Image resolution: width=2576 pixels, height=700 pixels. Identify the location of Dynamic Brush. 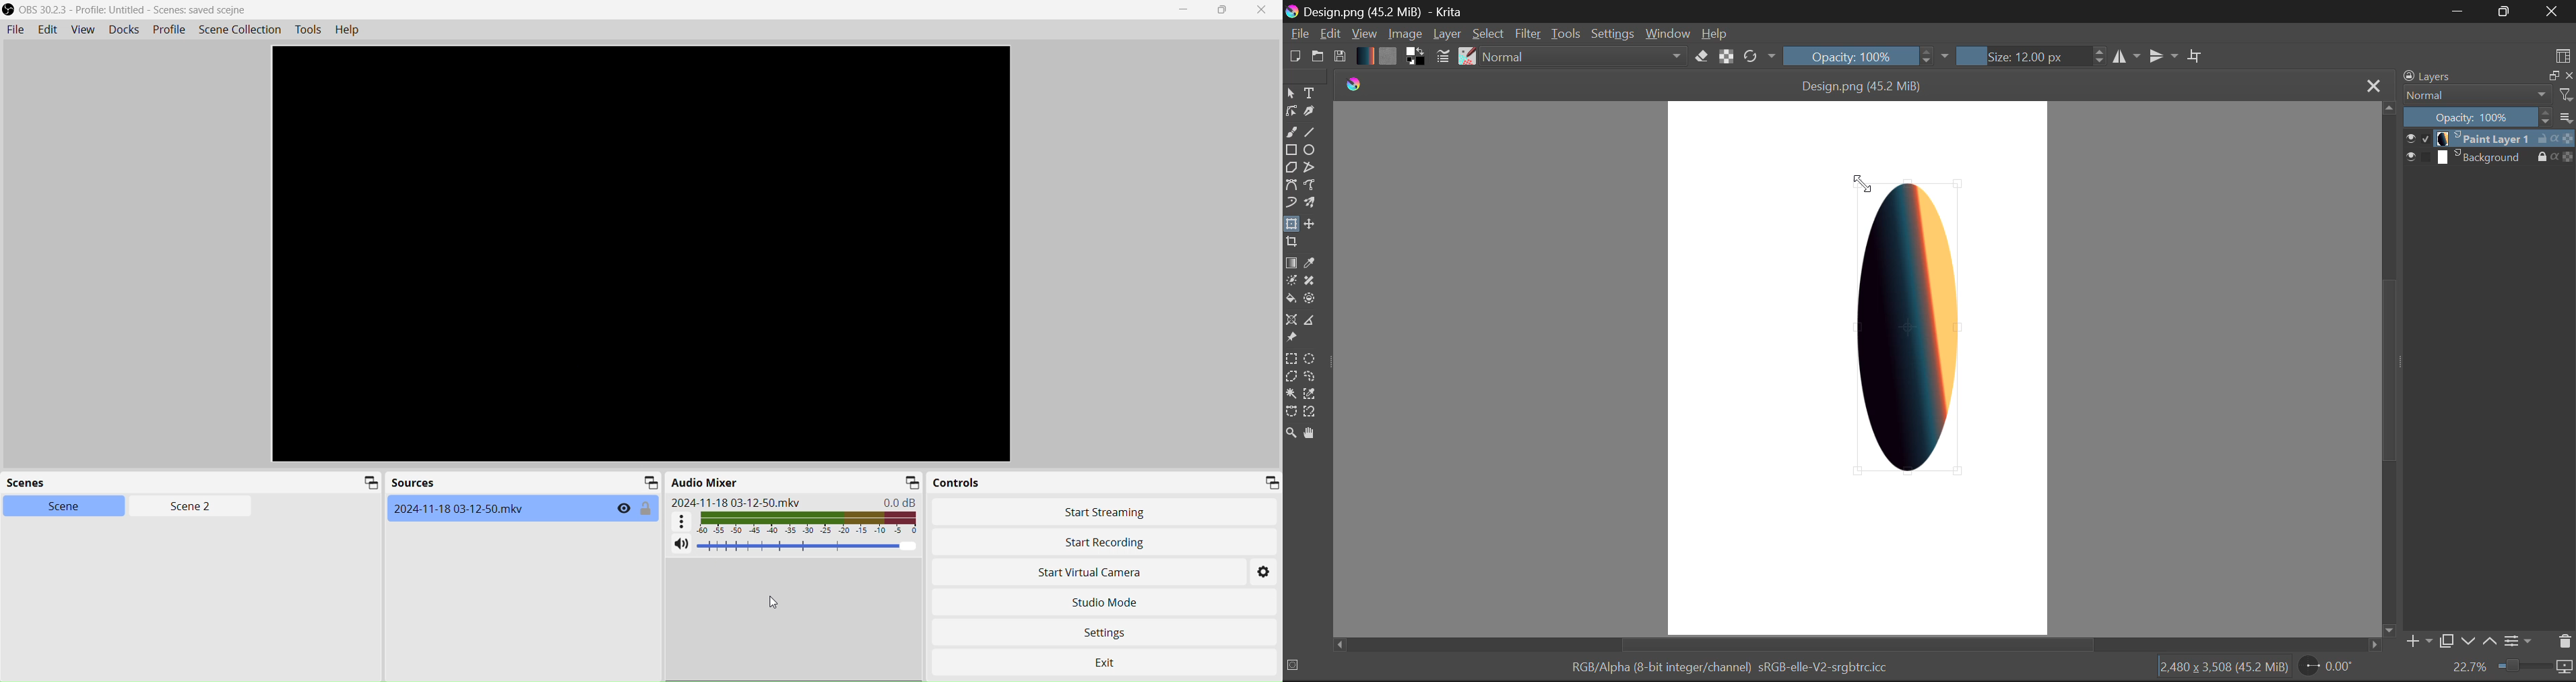
(1291, 204).